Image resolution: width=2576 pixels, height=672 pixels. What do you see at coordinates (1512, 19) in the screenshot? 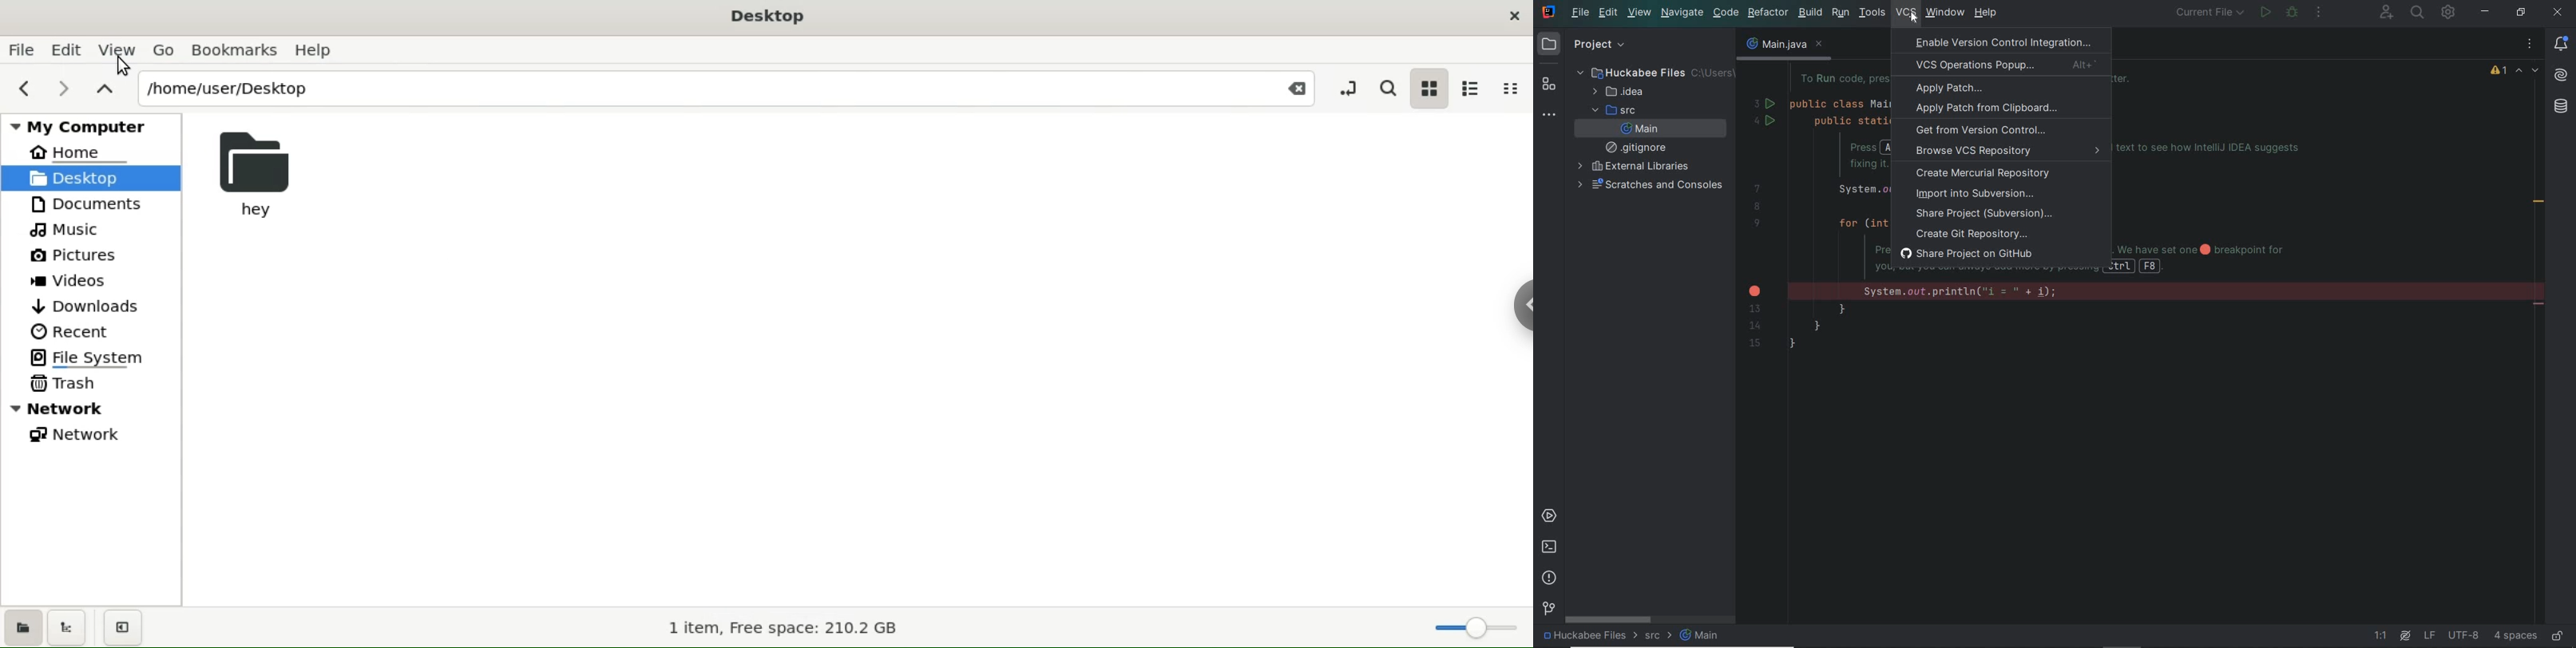
I see `close` at bounding box center [1512, 19].